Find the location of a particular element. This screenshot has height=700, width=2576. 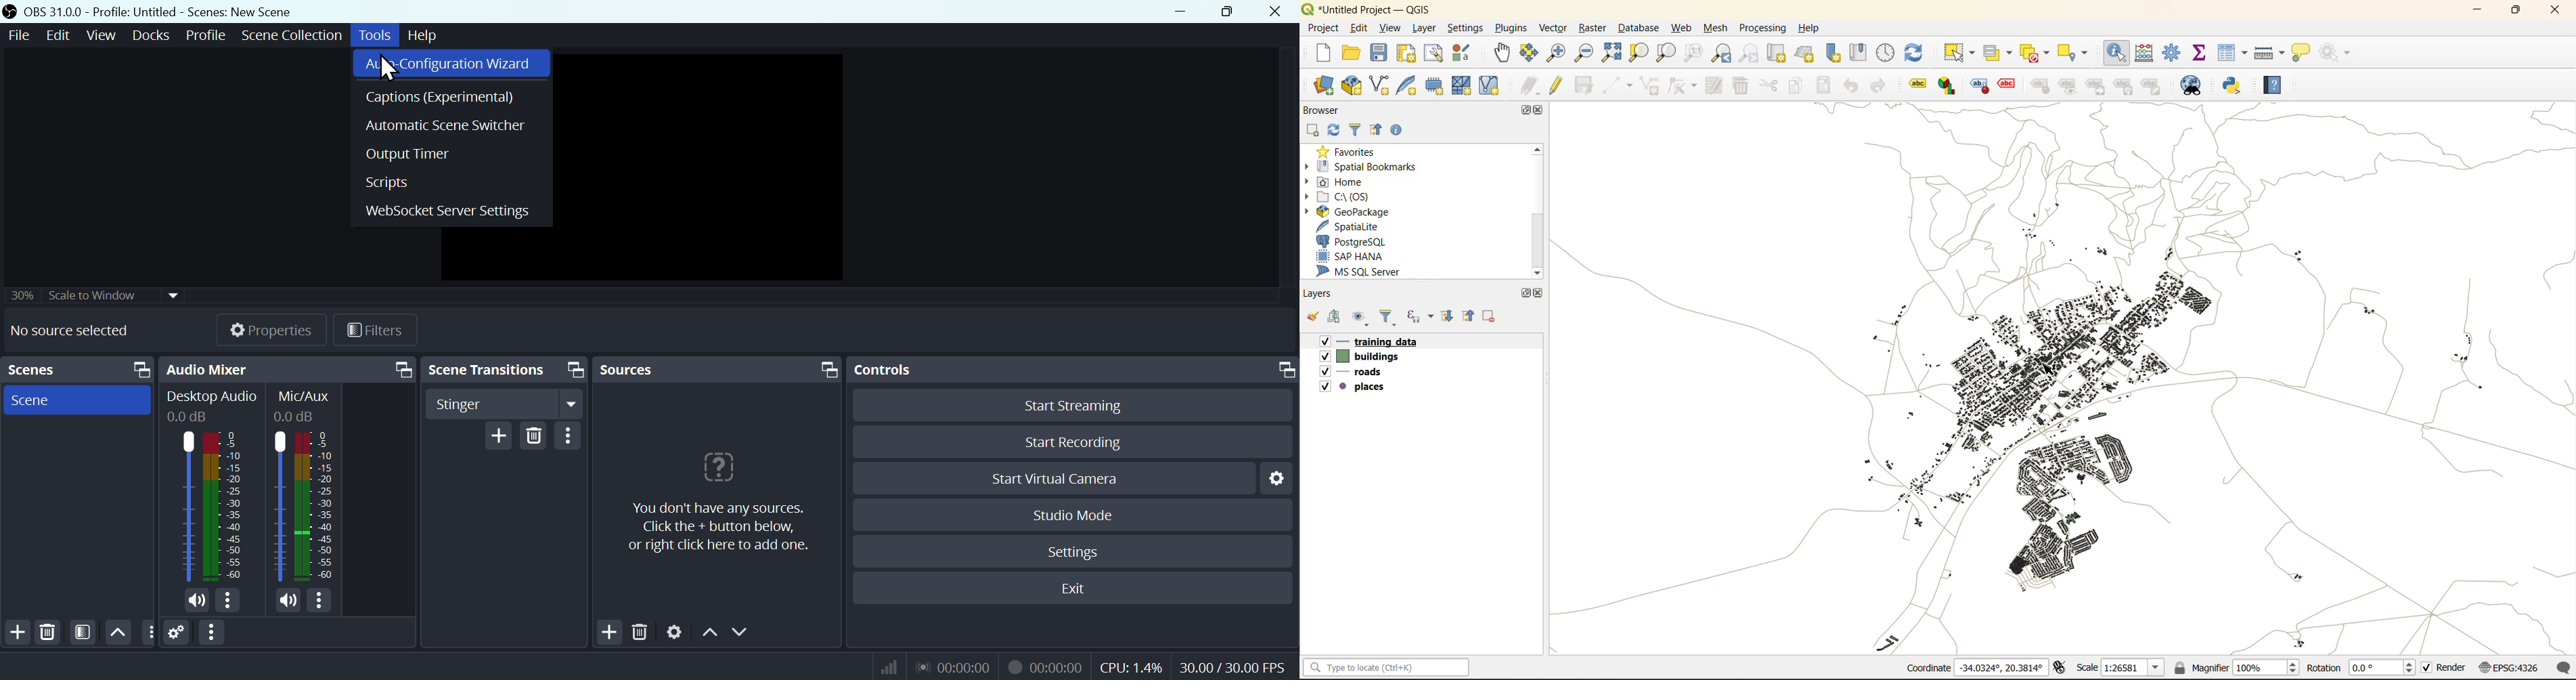

sources is located at coordinates (645, 369).